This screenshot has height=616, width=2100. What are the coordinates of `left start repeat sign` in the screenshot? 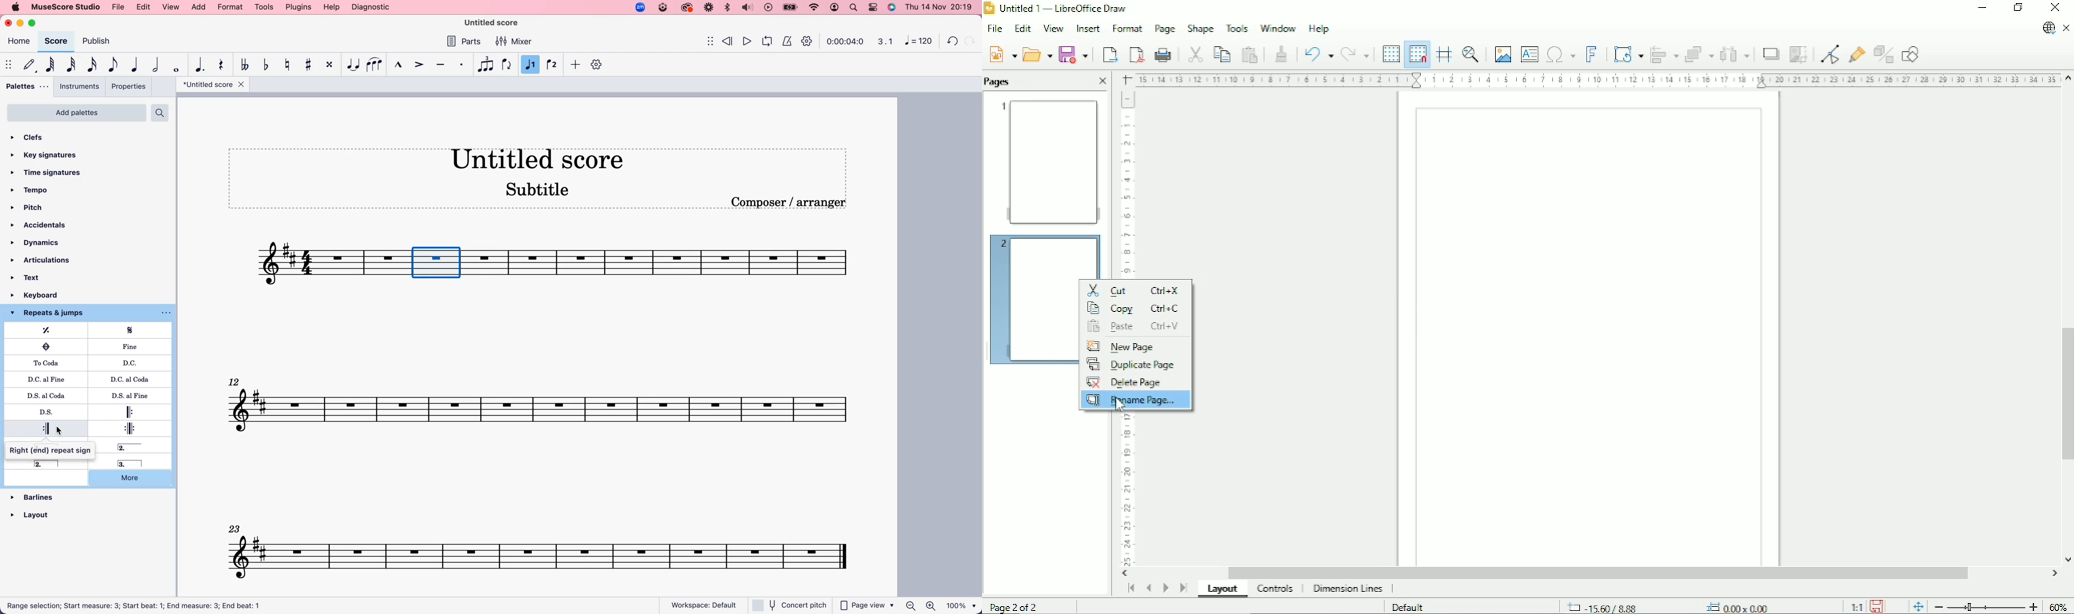 It's located at (132, 412).